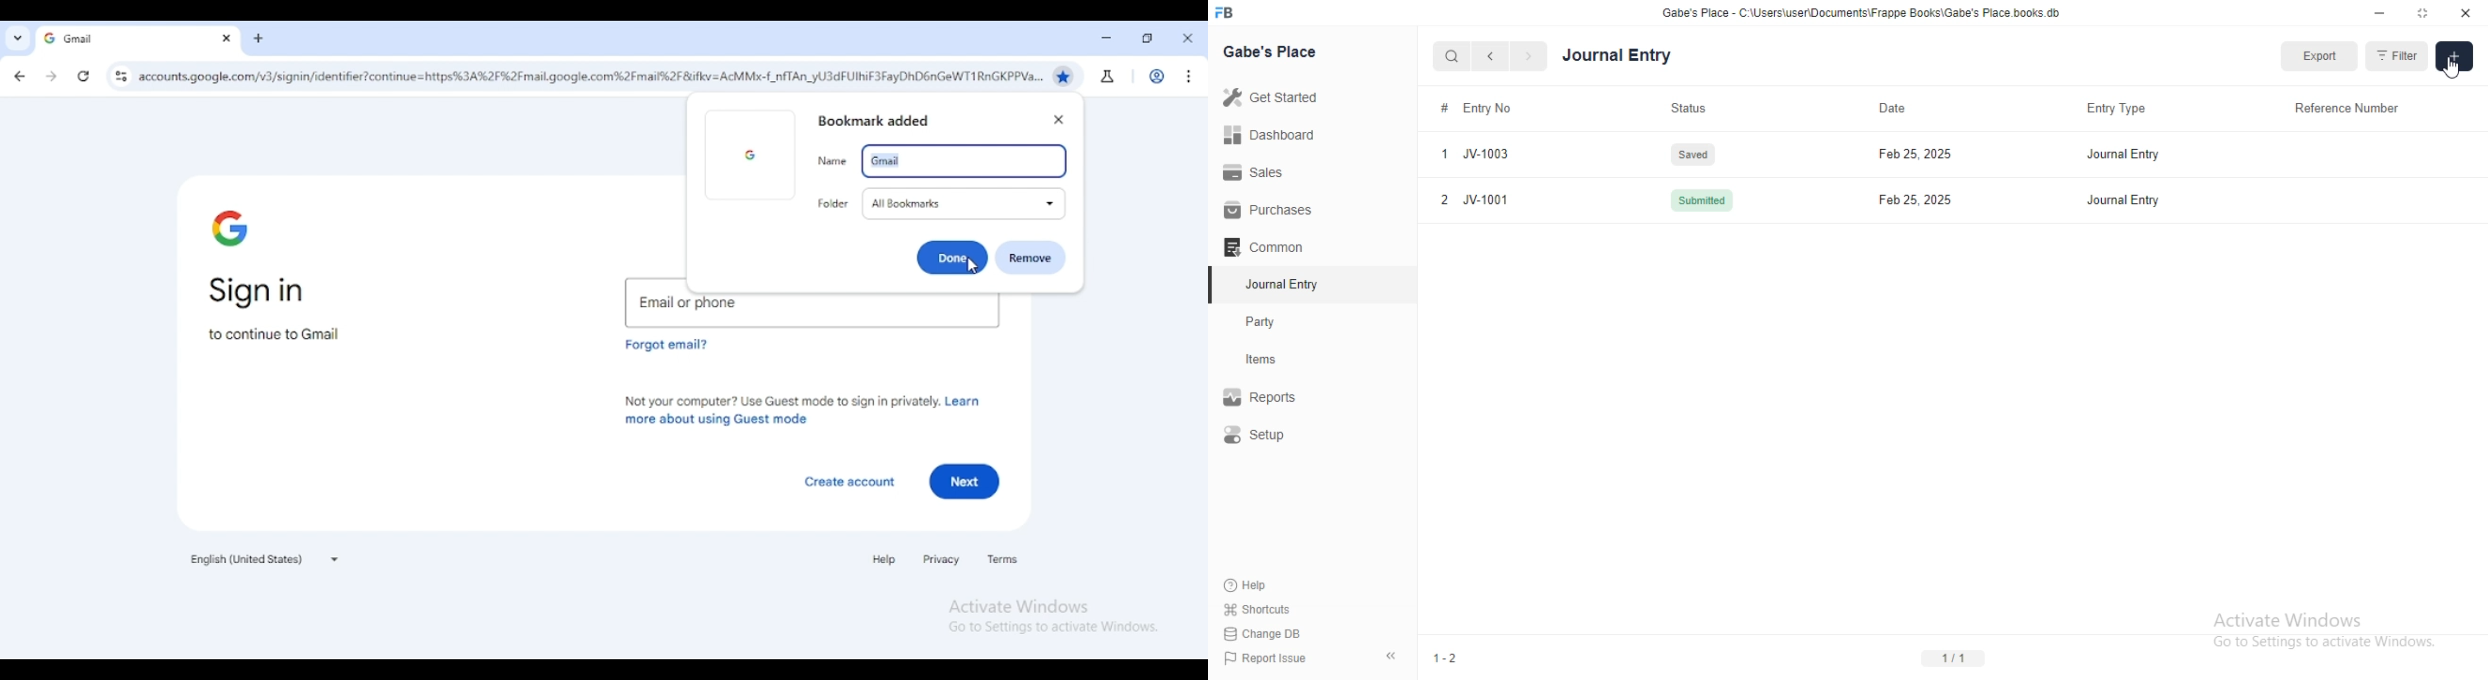 The height and width of the screenshot is (700, 2492). I want to click on JV-1001, so click(1491, 198).